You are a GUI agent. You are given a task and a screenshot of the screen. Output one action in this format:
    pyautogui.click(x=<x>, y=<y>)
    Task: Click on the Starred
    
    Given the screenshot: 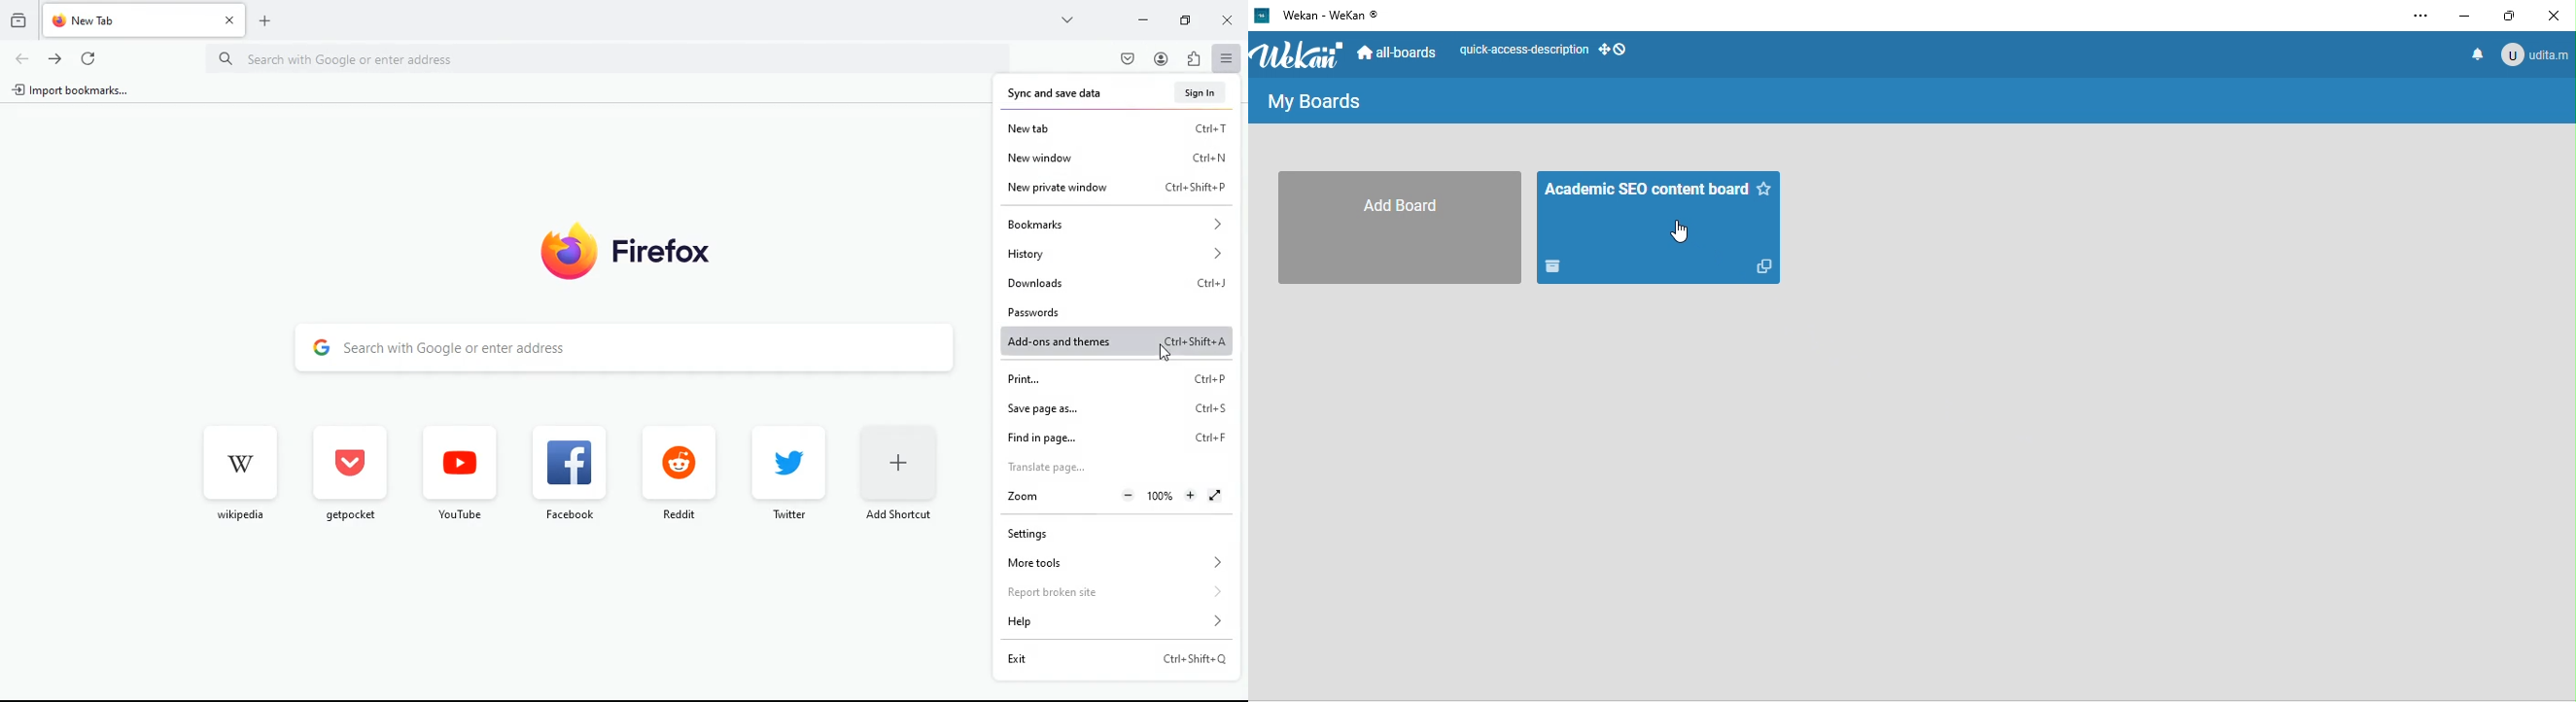 What is the action you would take?
    pyautogui.click(x=1763, y=188)
    